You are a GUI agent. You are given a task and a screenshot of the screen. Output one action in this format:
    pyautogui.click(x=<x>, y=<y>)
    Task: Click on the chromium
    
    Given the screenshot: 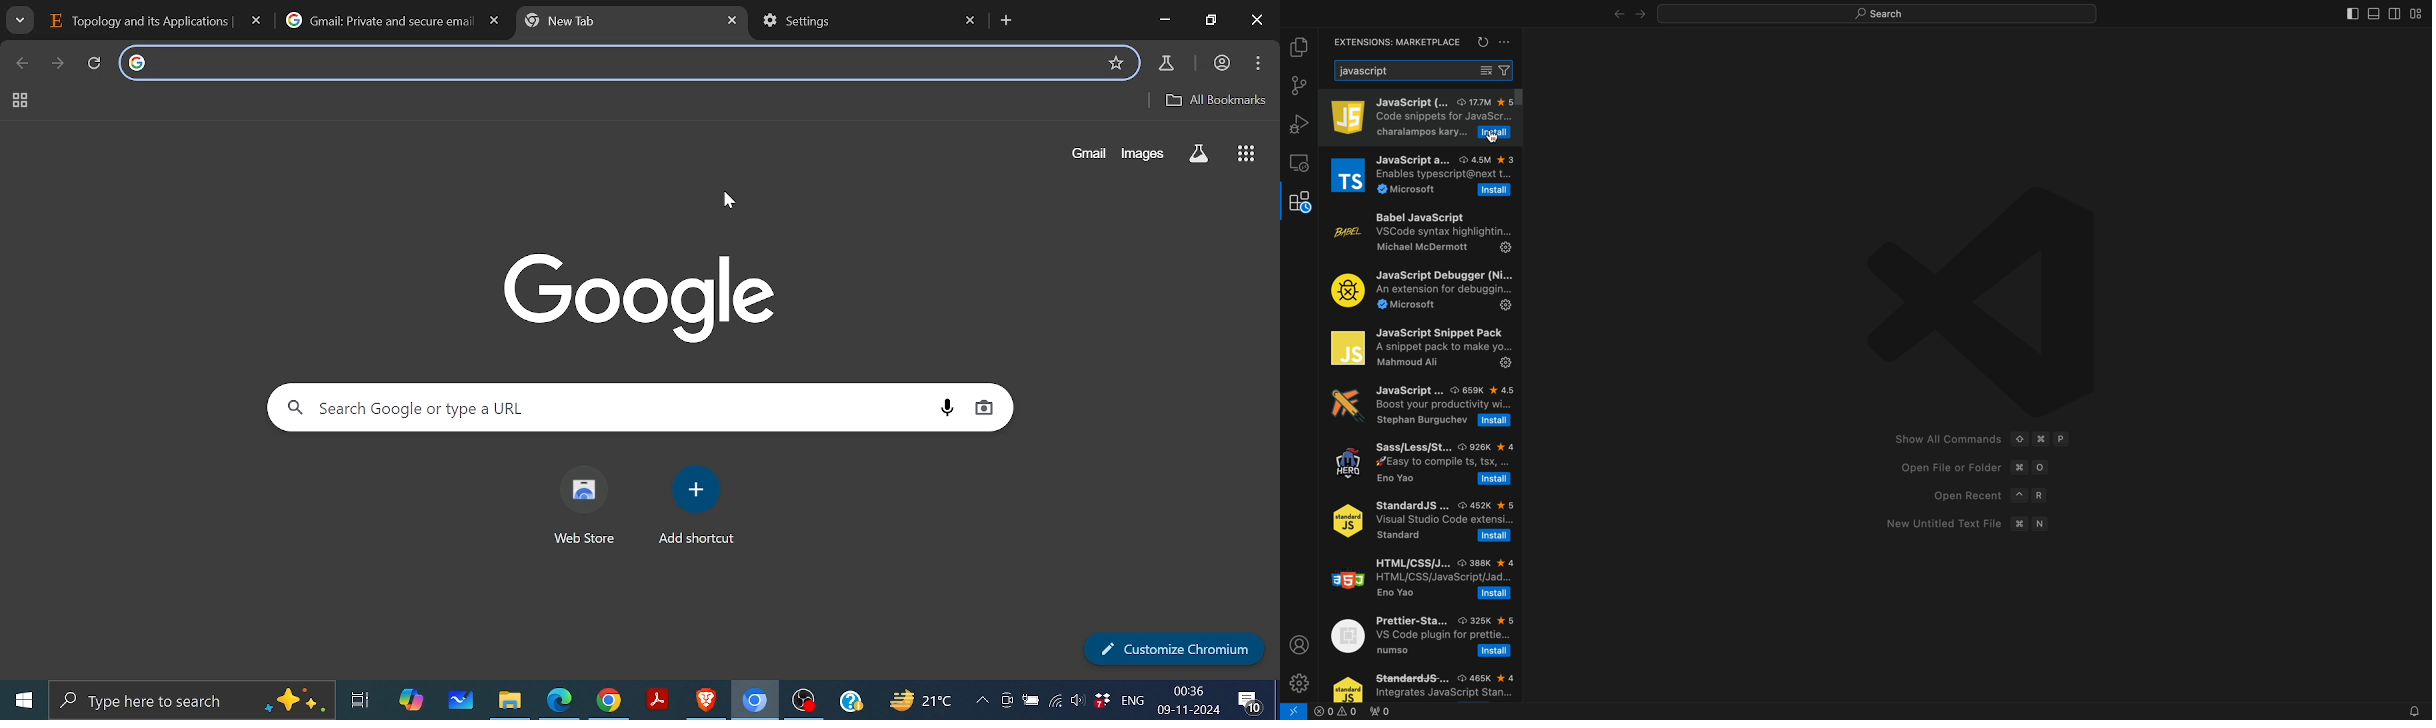 What is the action you would take?
    pyautogui.click(x=755, y=701)
    